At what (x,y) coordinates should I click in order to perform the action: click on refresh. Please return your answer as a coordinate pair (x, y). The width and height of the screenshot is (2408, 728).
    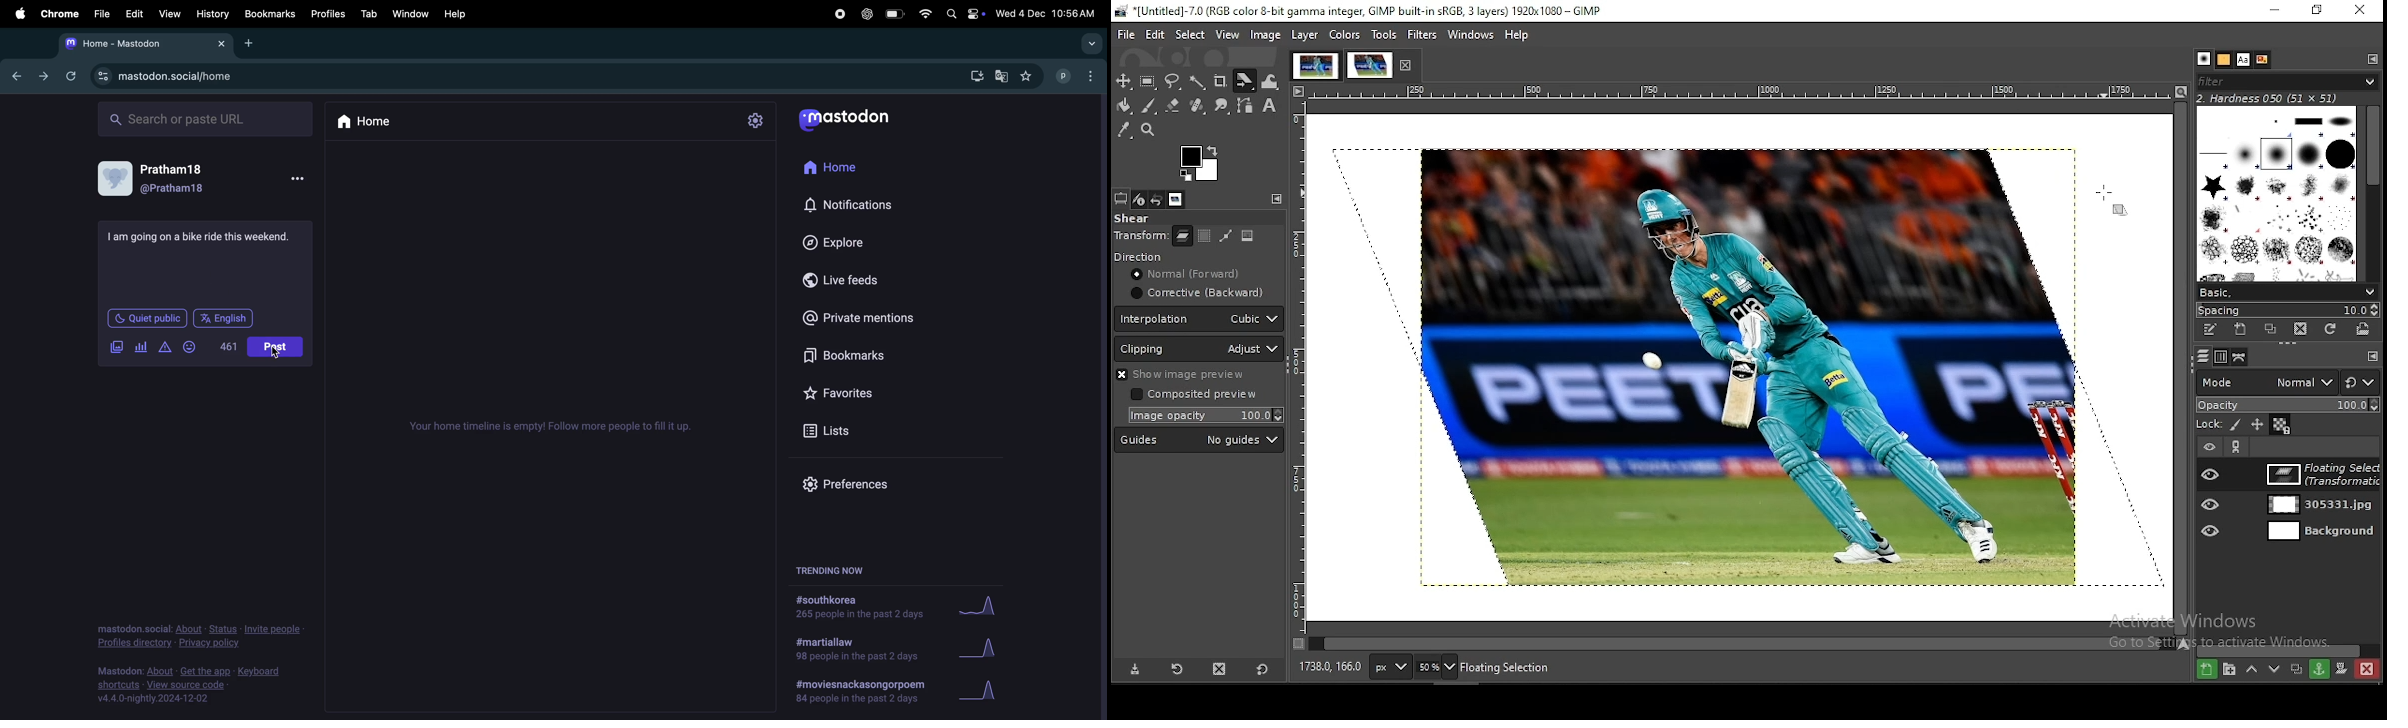
    Looking at the image, I should click on (73, 75).